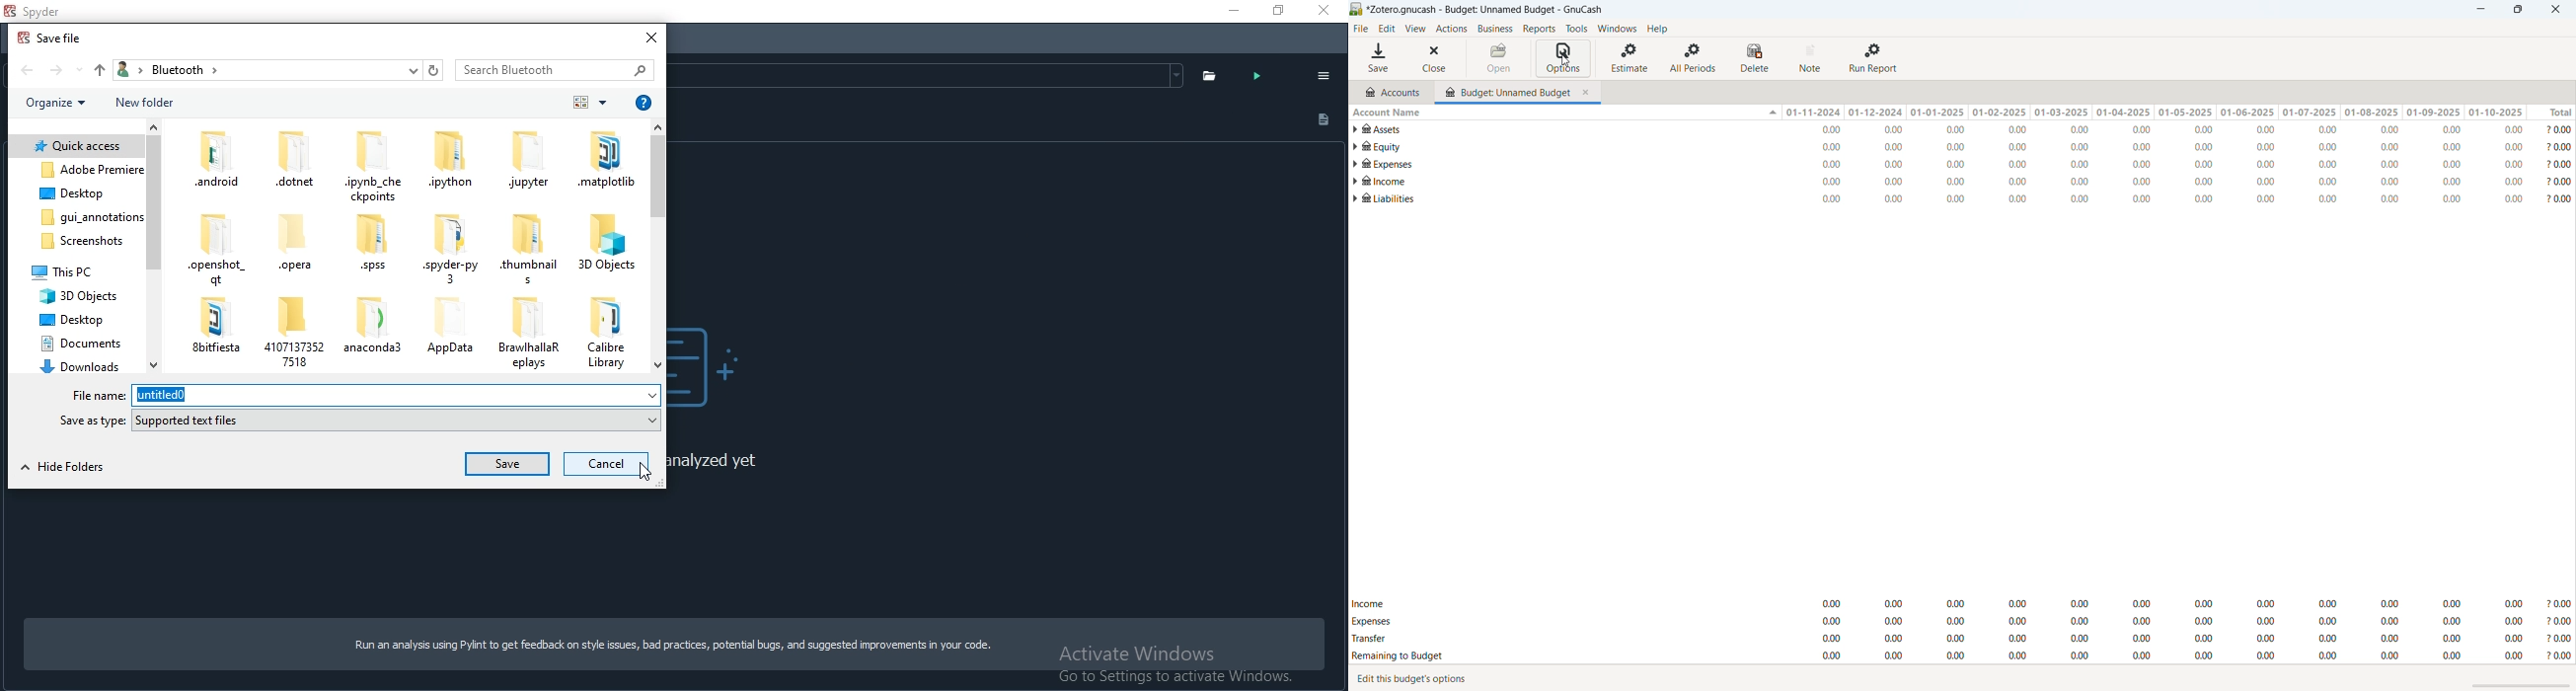 This screenshot has width=2576, height=700. Describe the element at coordinates (2248, 112) in the screenshot. I see `01-06-2025` at that location.